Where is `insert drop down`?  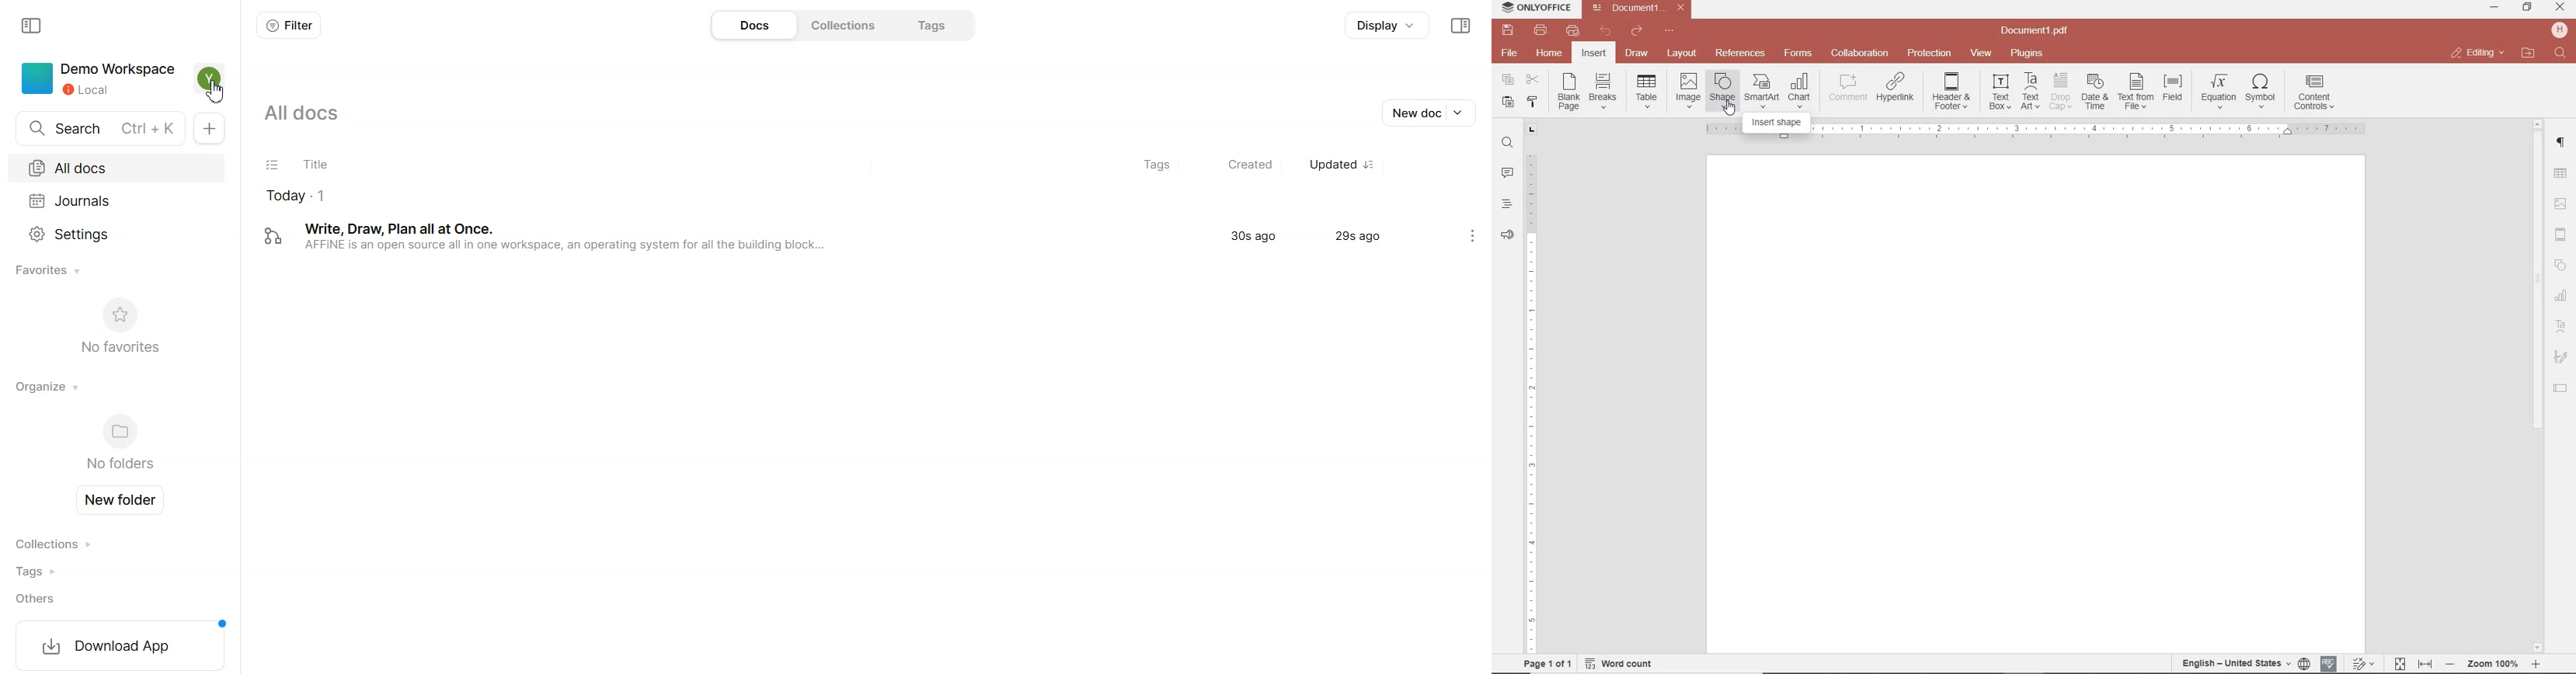
insert drop down is located at coordinates (1650, 90).